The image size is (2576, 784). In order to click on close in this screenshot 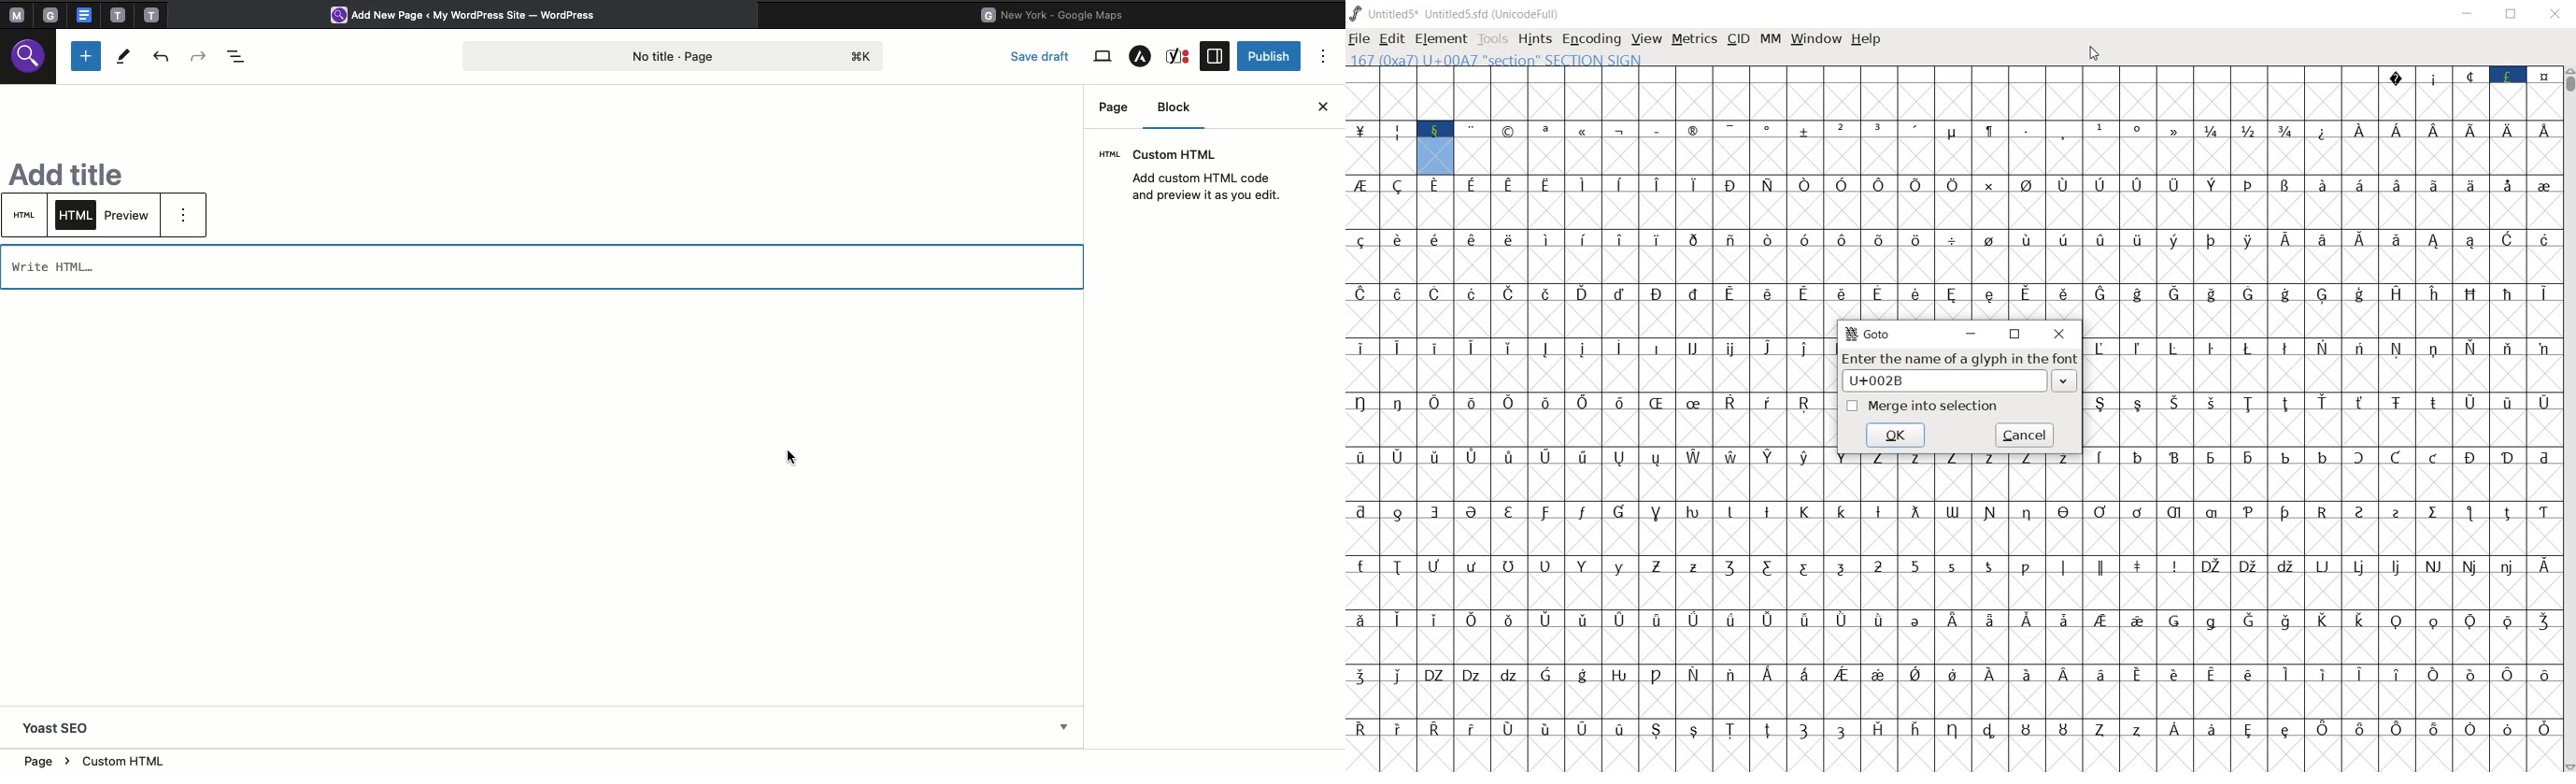, I will do `click(2554, 15)`.